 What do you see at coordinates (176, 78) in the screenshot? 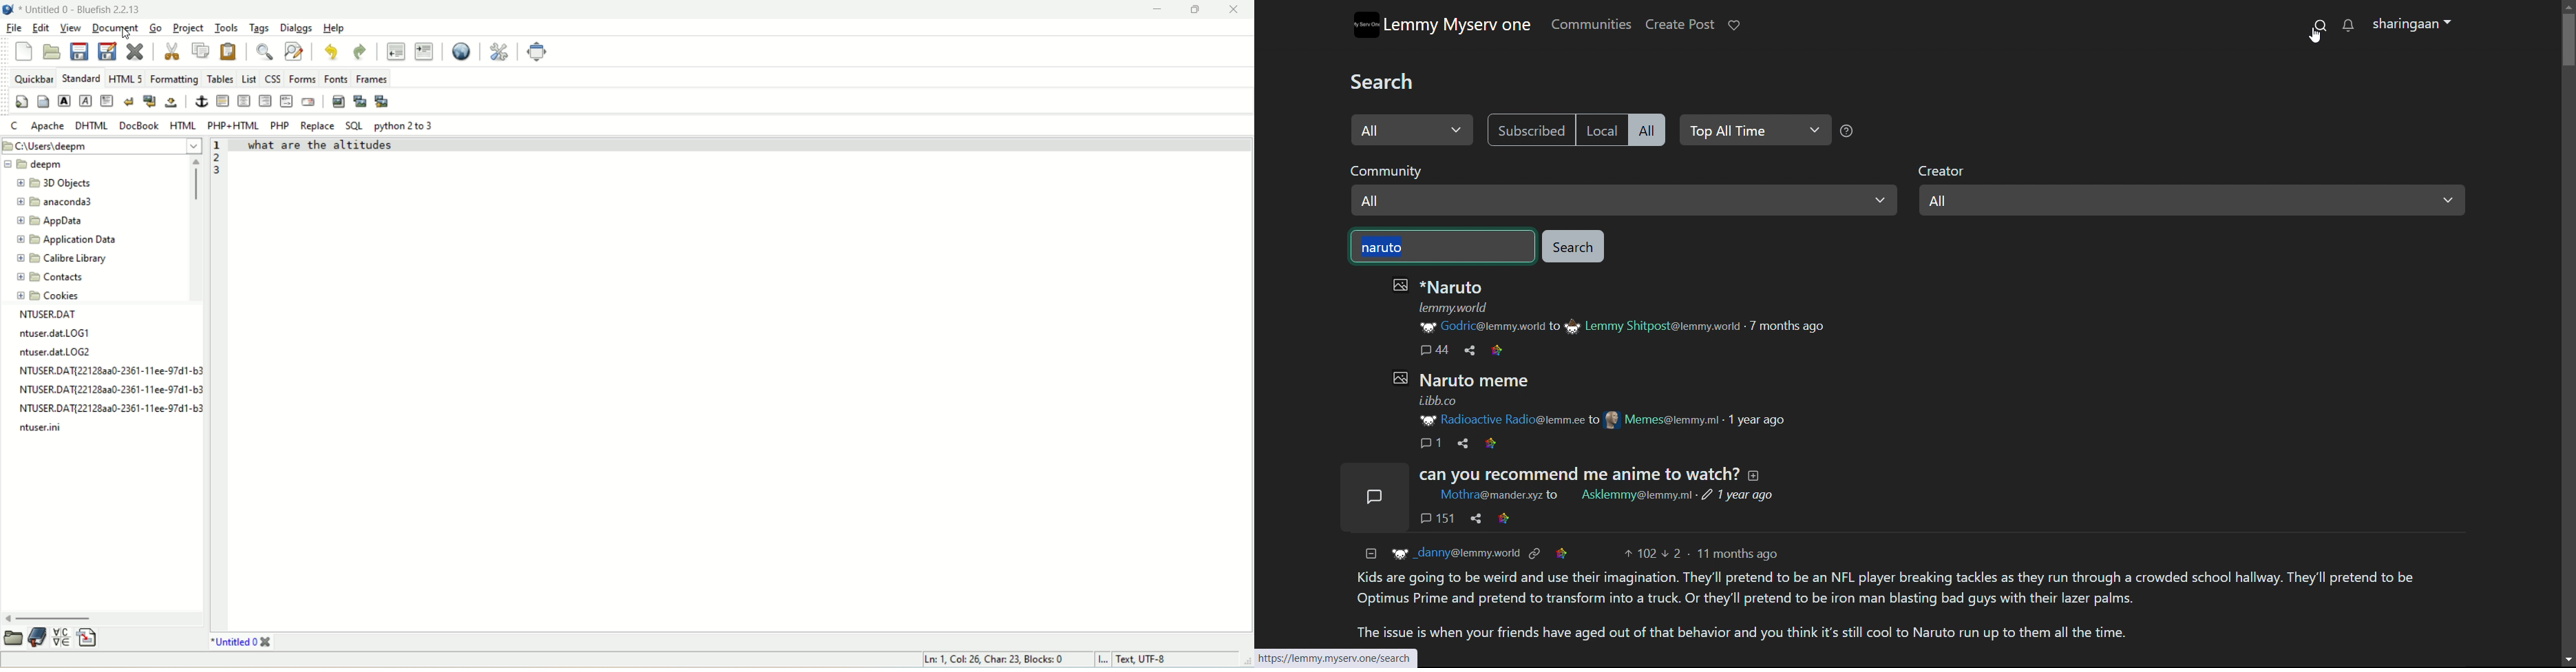
I see `formatting` at bounding box center [176, 78].